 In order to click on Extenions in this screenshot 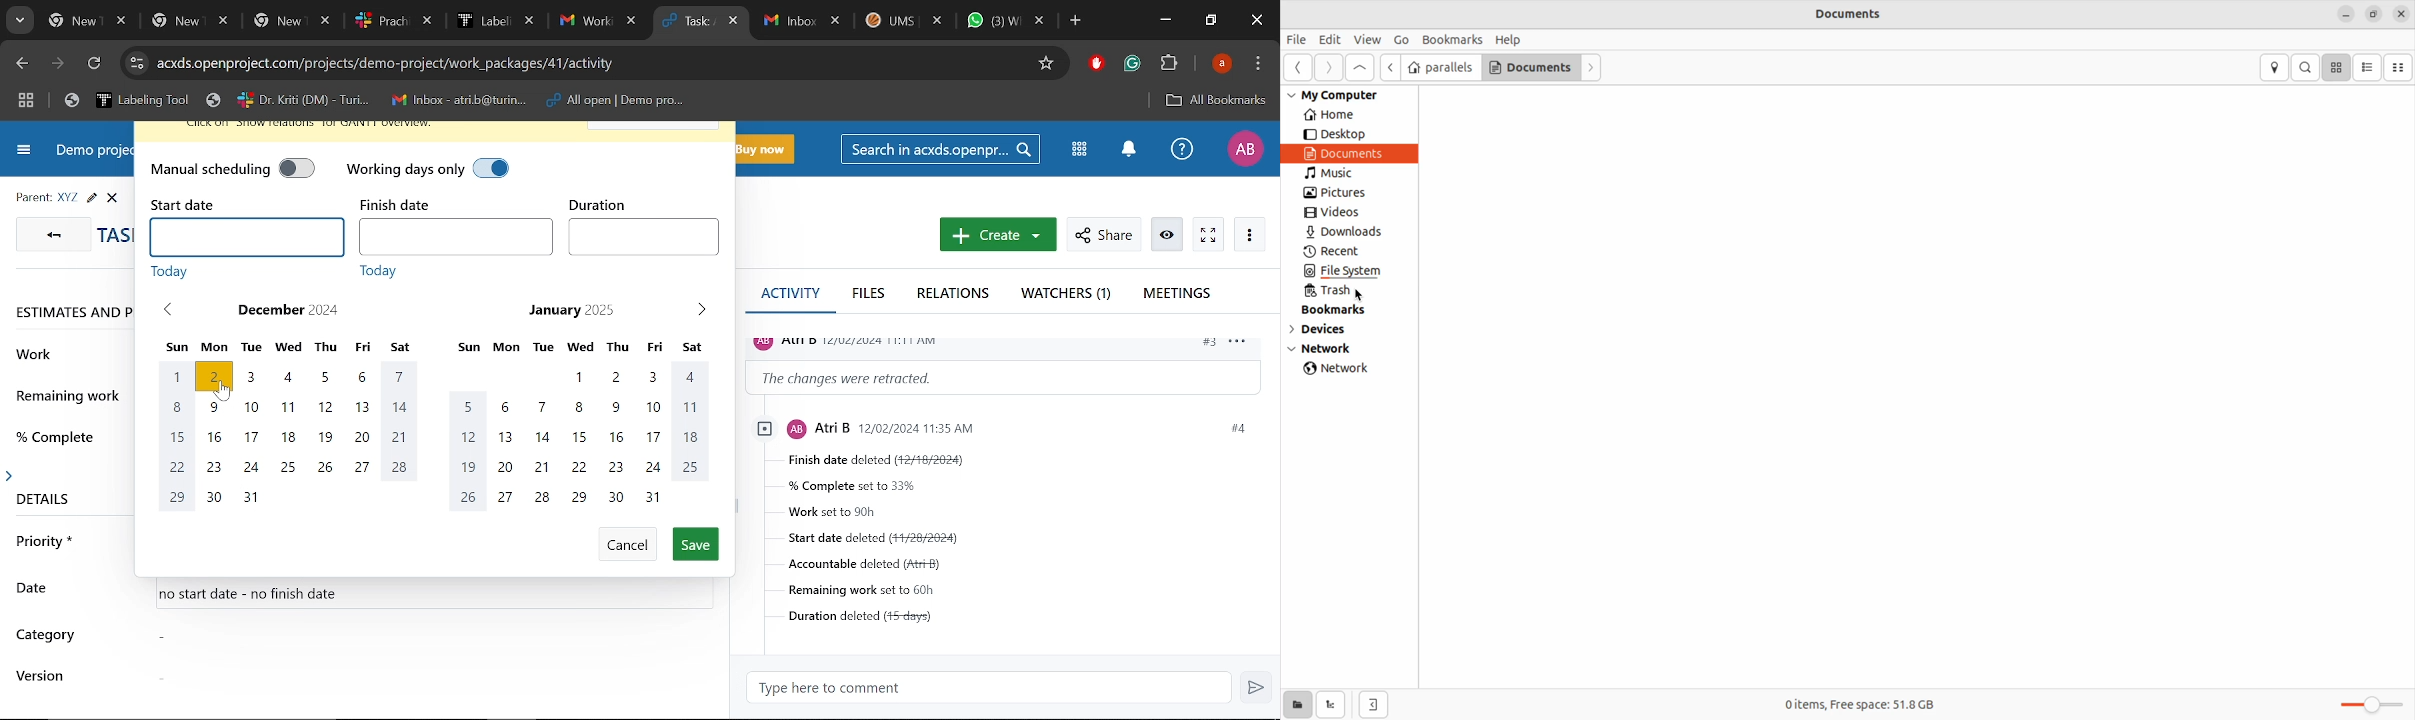, I will do `click(1169, 65)`.